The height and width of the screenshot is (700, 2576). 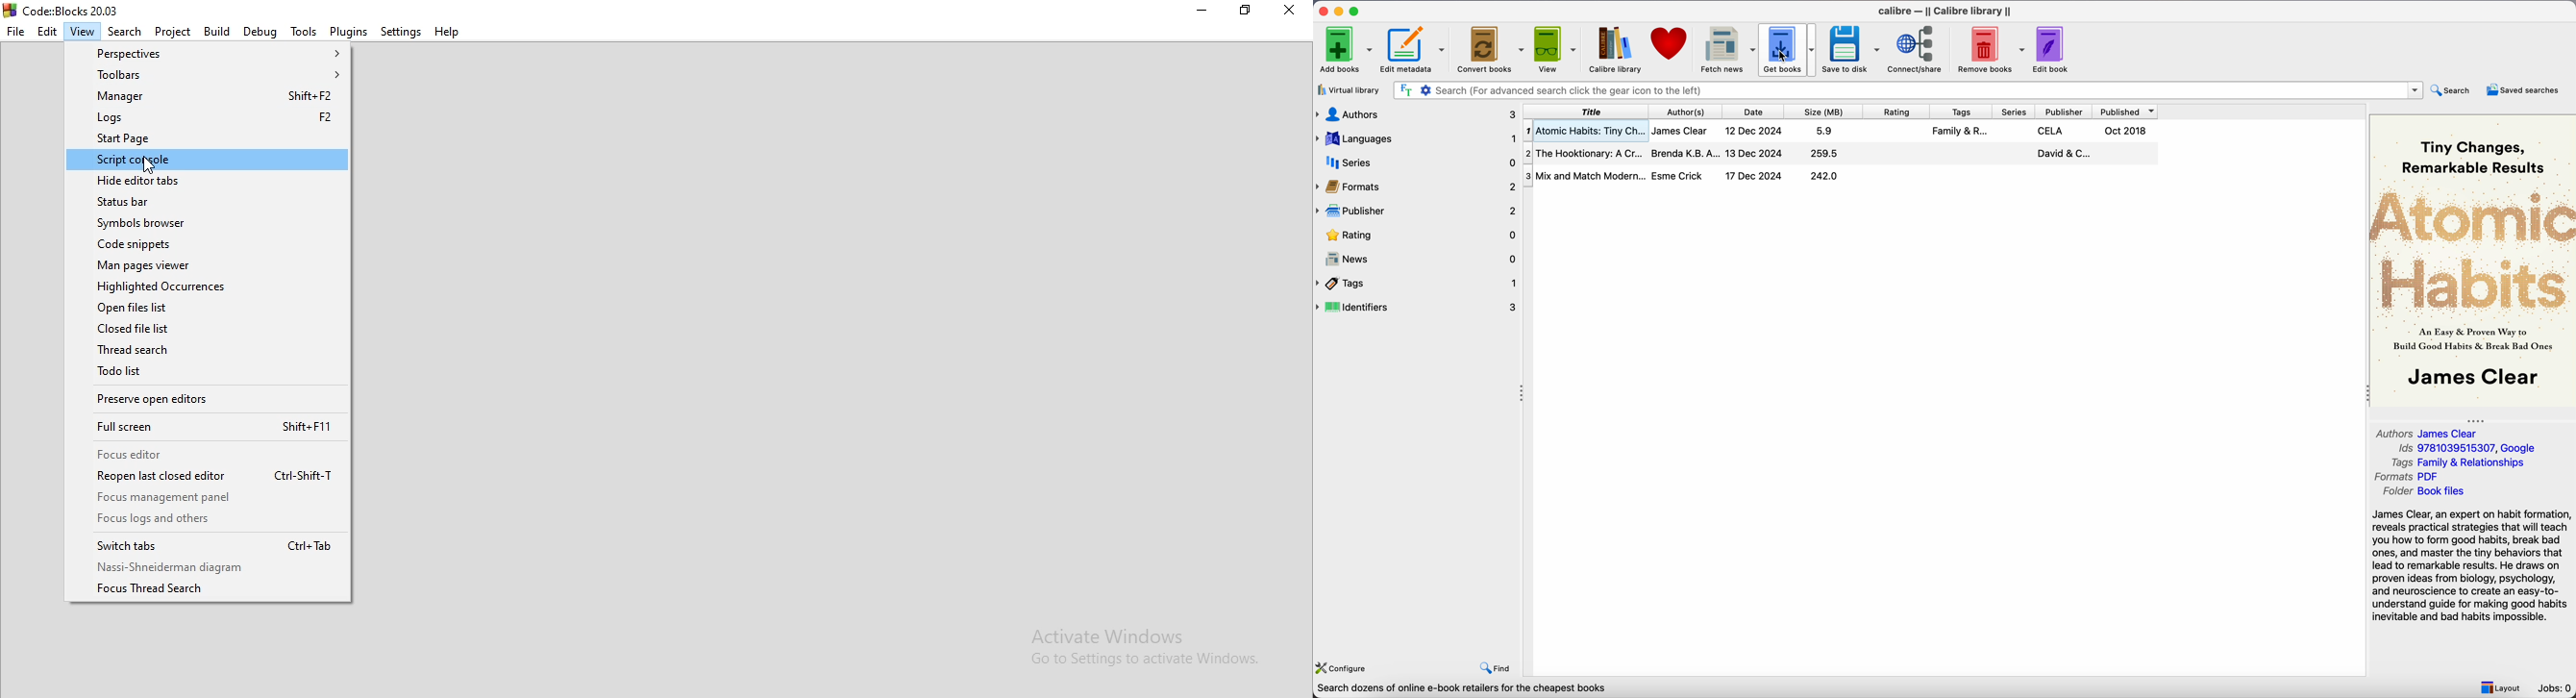 I want to click on David & C..., so click(x=2062, y=154).